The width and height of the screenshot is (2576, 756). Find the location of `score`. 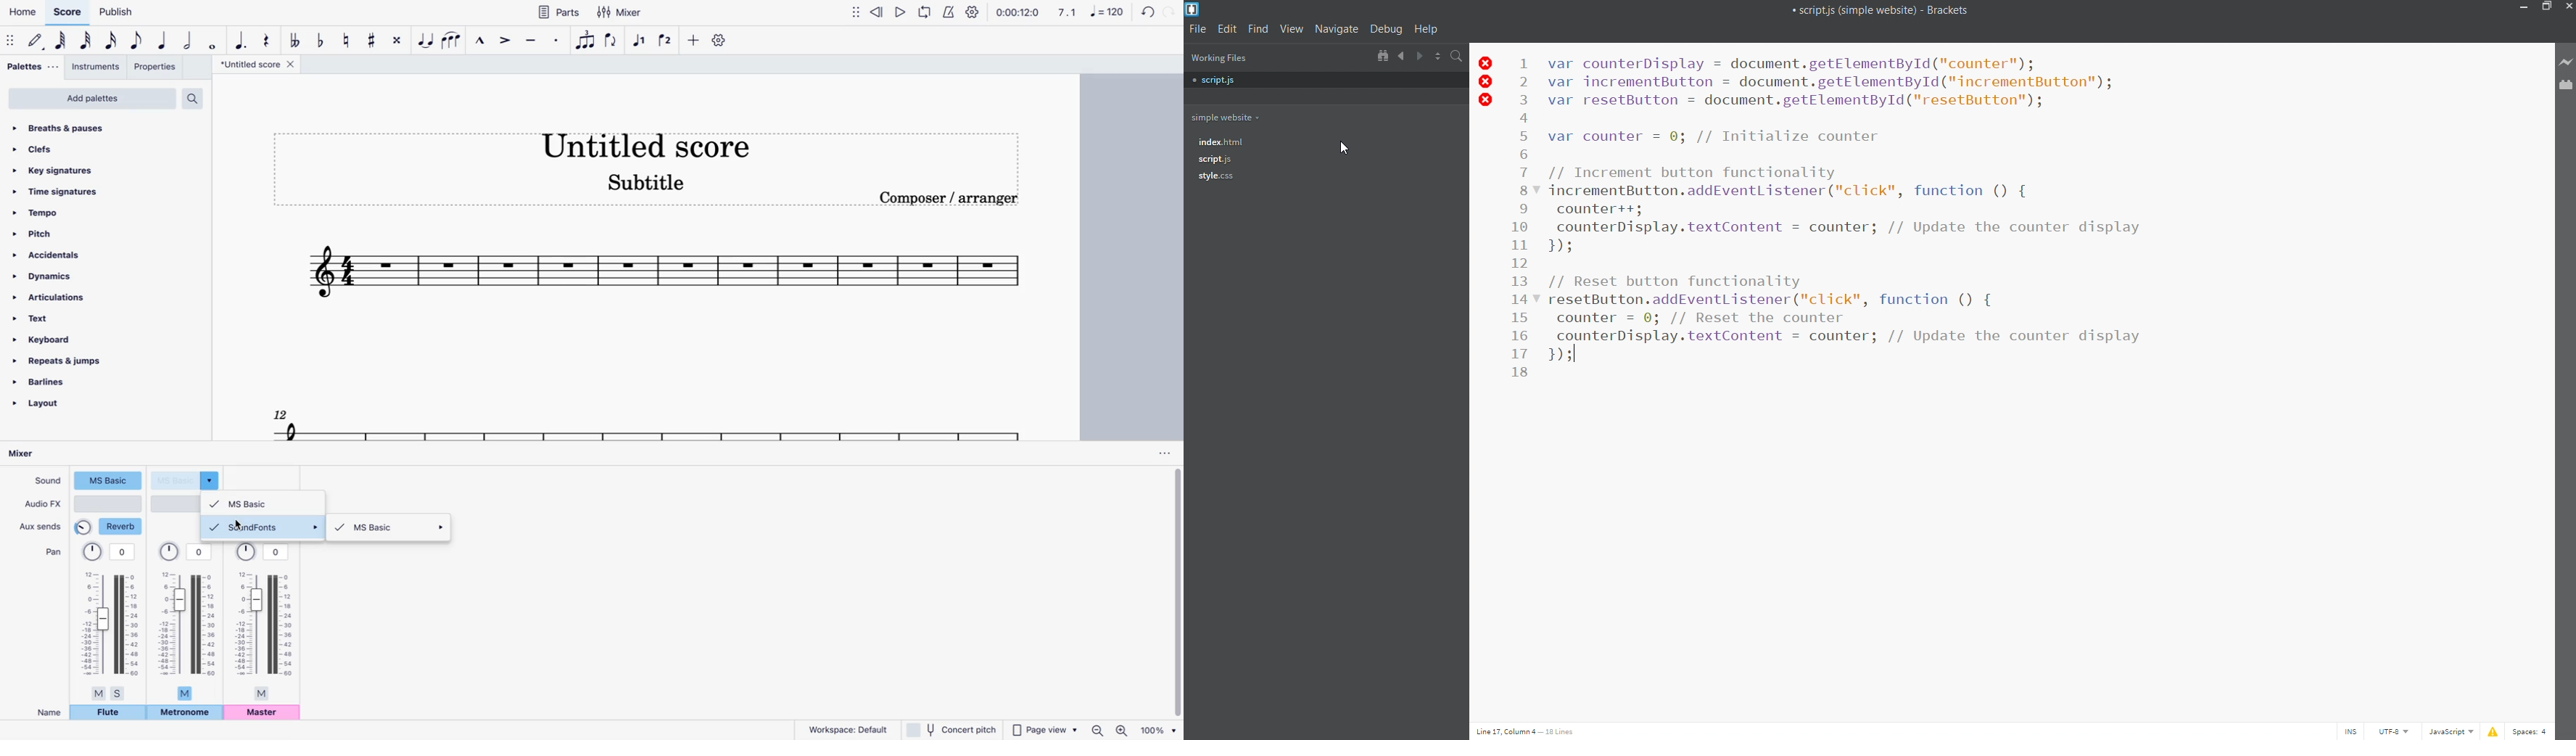

score is located at coordinates (664, 276).